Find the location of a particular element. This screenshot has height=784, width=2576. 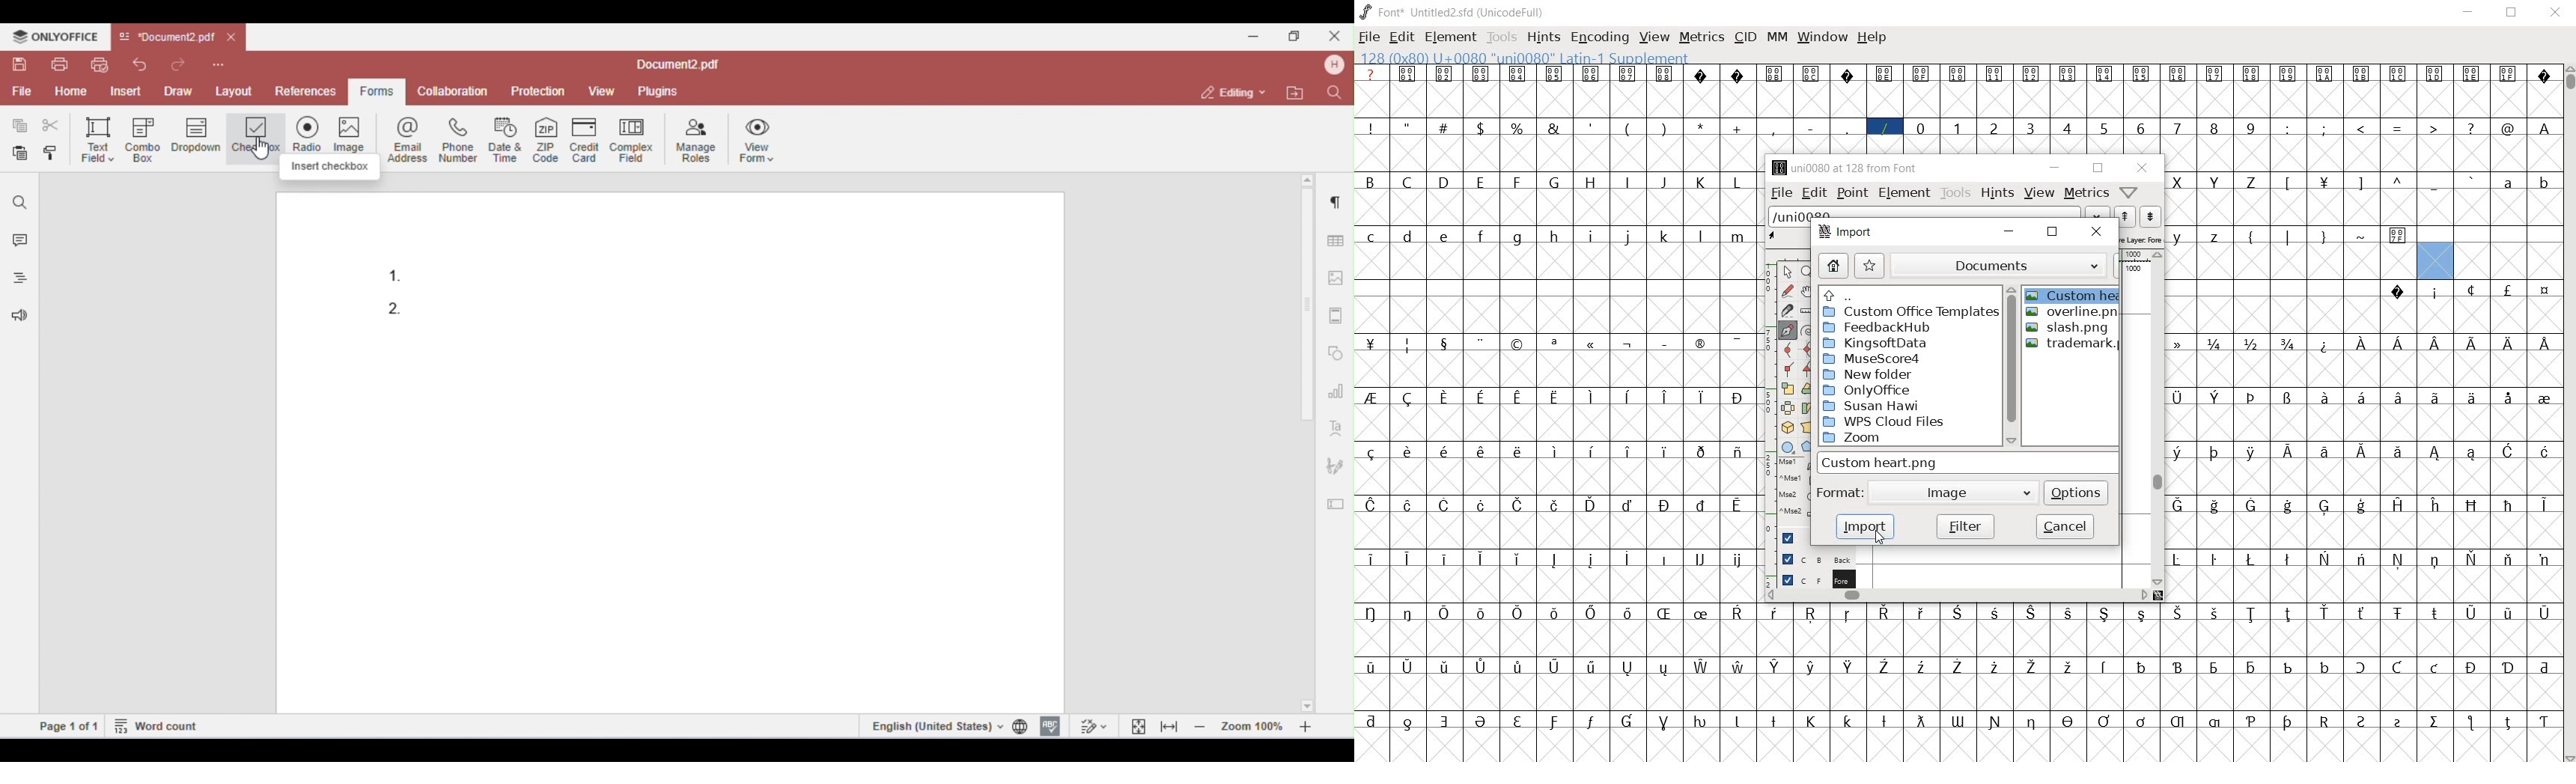

glyph is located at coordinates (2324, 452).